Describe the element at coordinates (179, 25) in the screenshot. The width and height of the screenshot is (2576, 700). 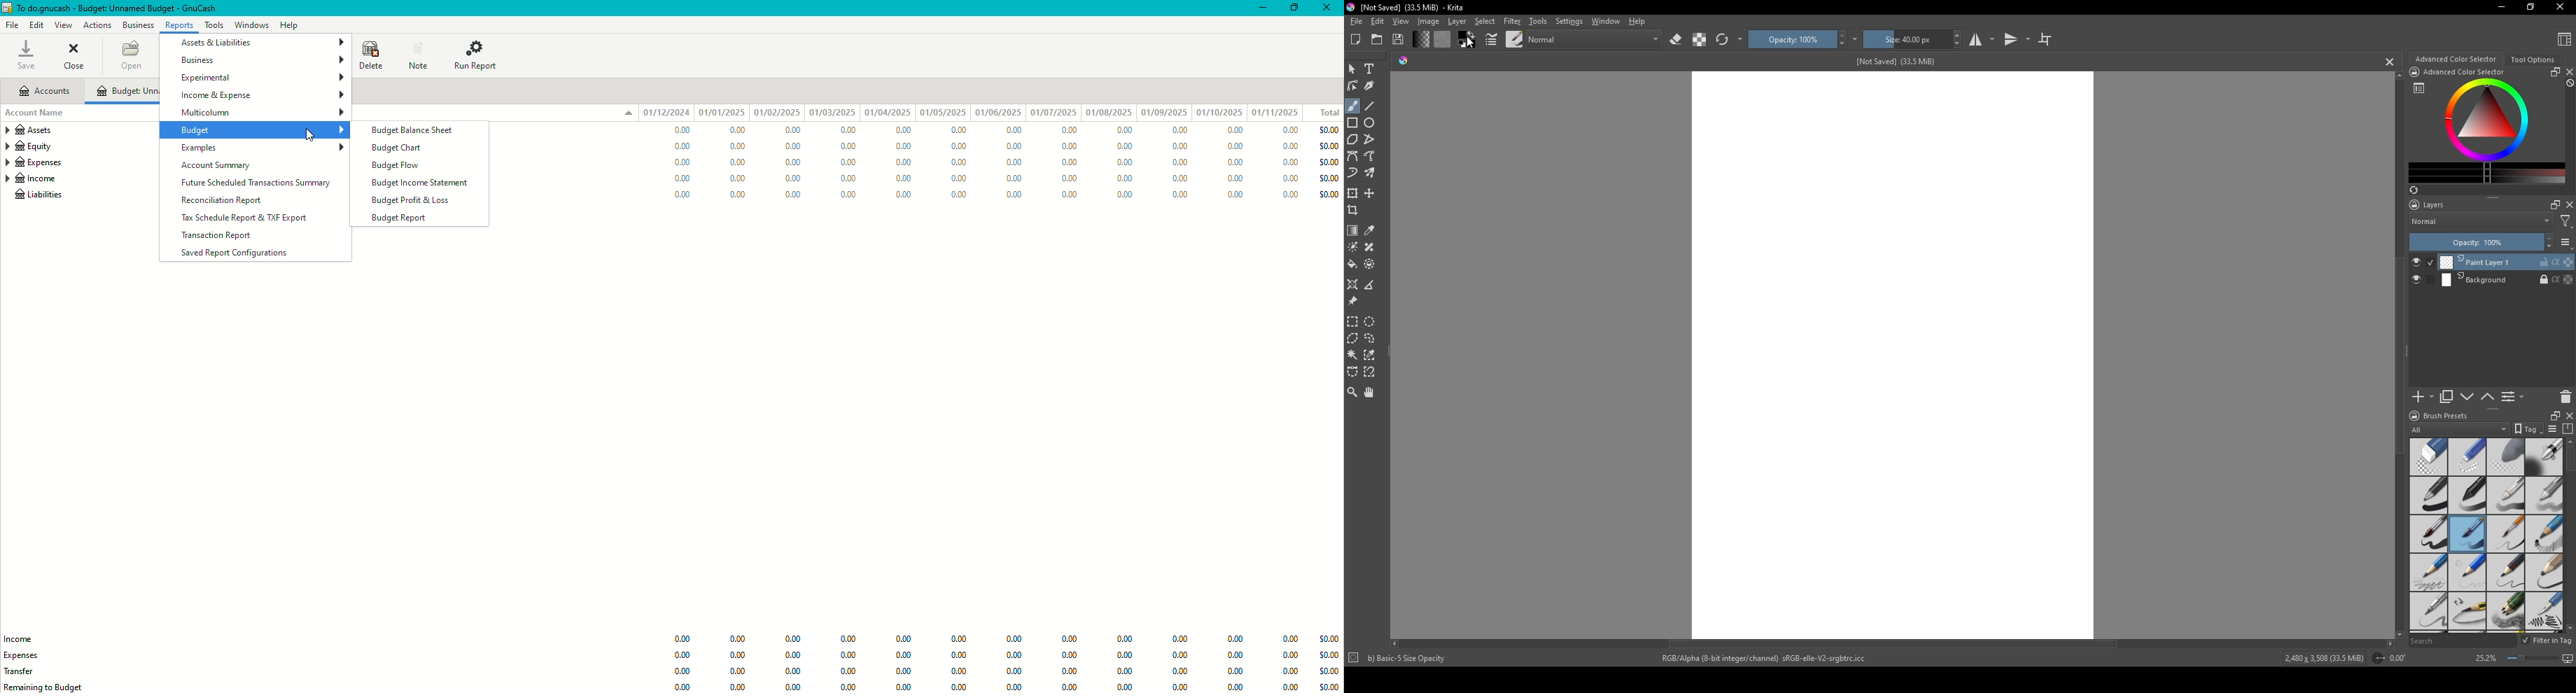
I see `Reports` at that location.